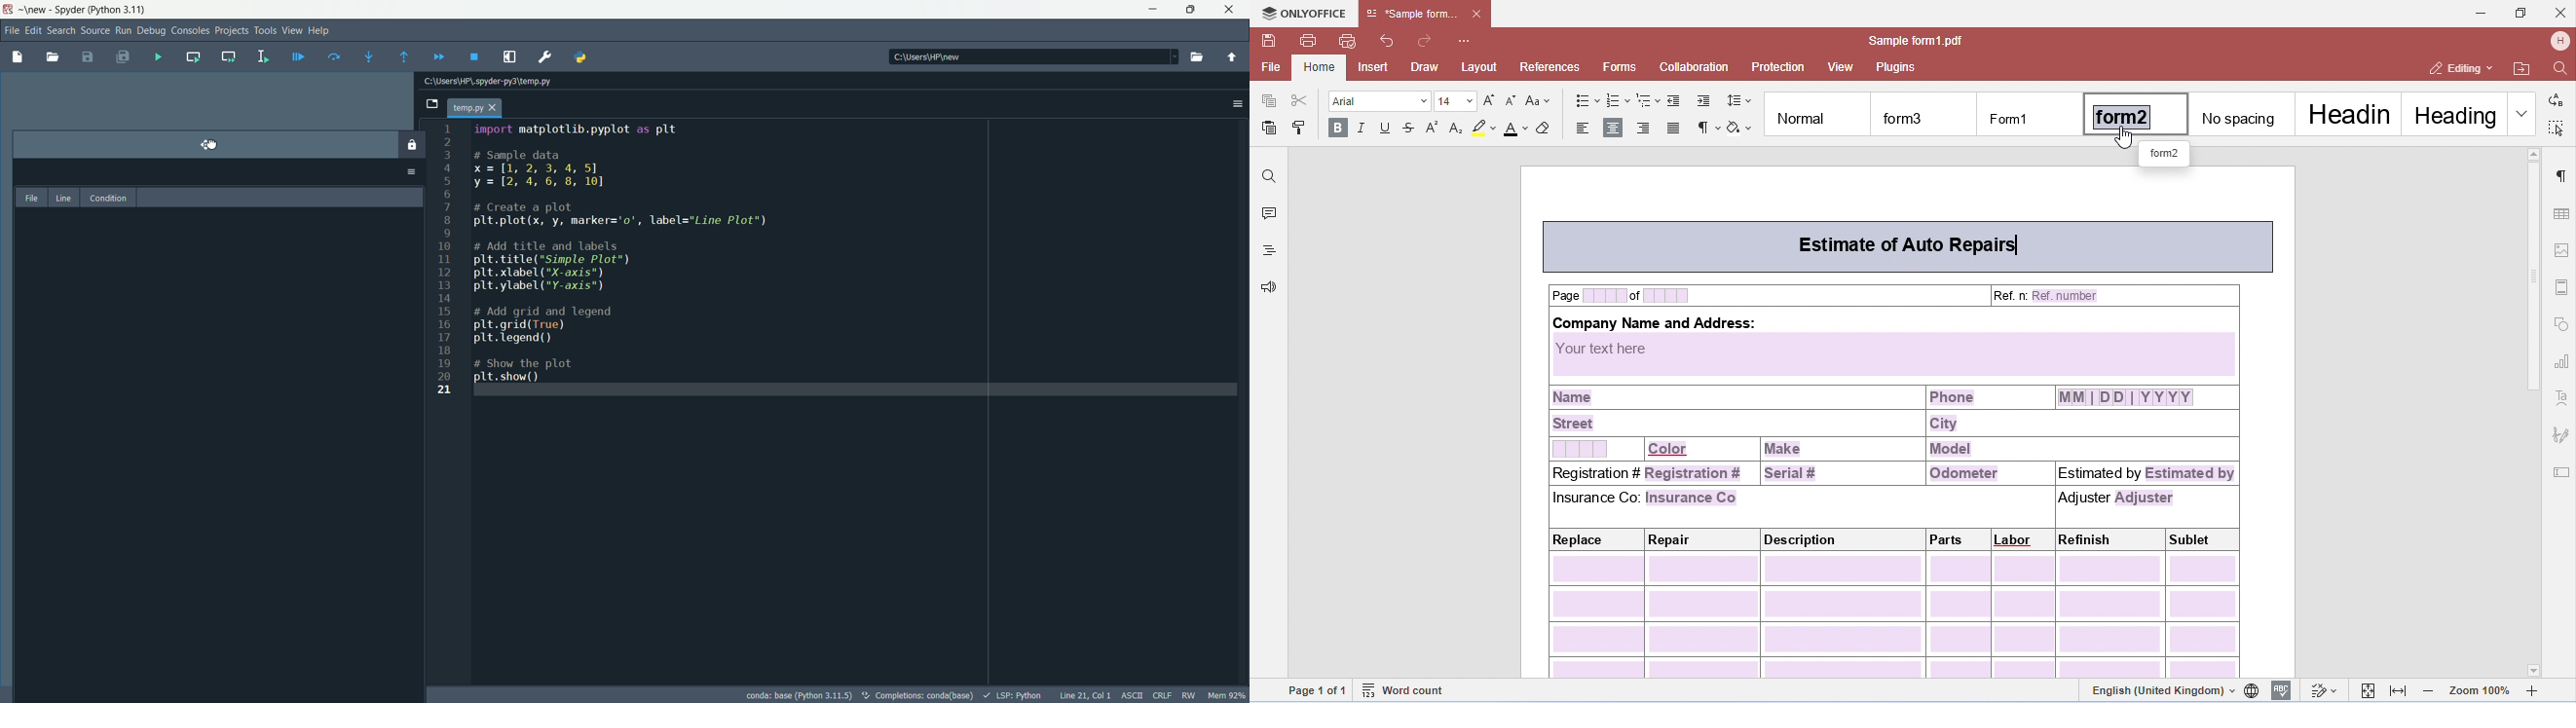  Describe the element at coordinates (1227, 695) in the screenshot. I see `memory usage` at that location.